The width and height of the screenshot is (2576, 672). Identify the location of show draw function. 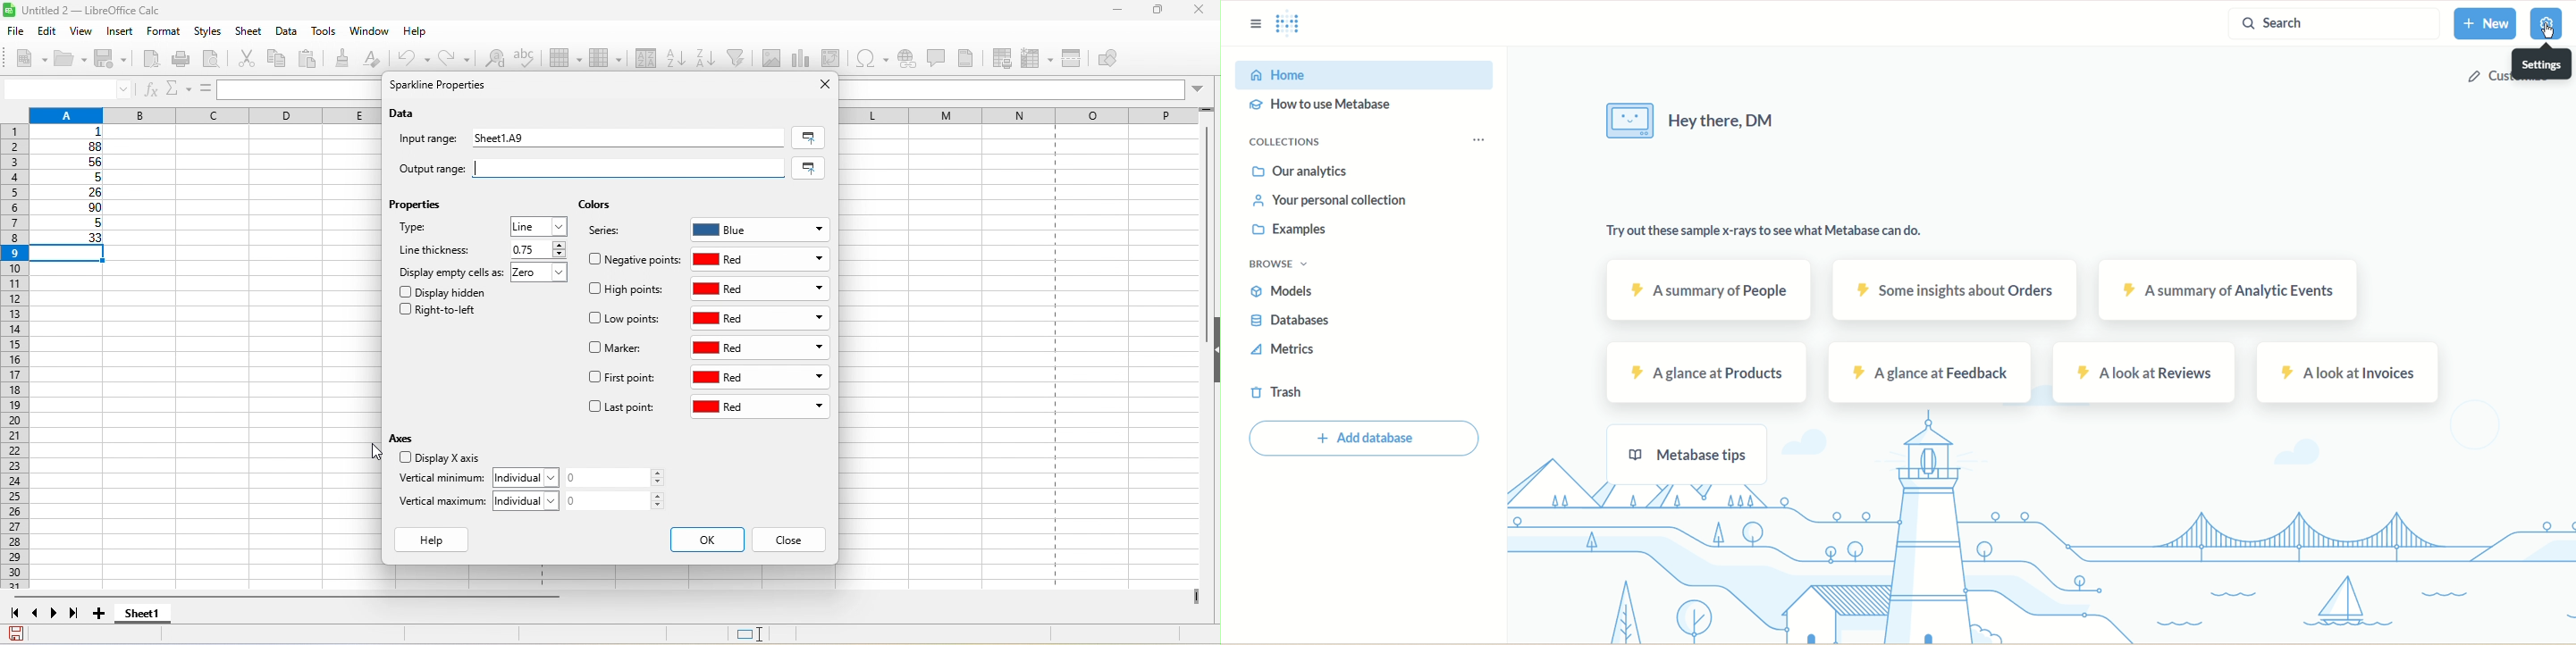
(1122, 60).